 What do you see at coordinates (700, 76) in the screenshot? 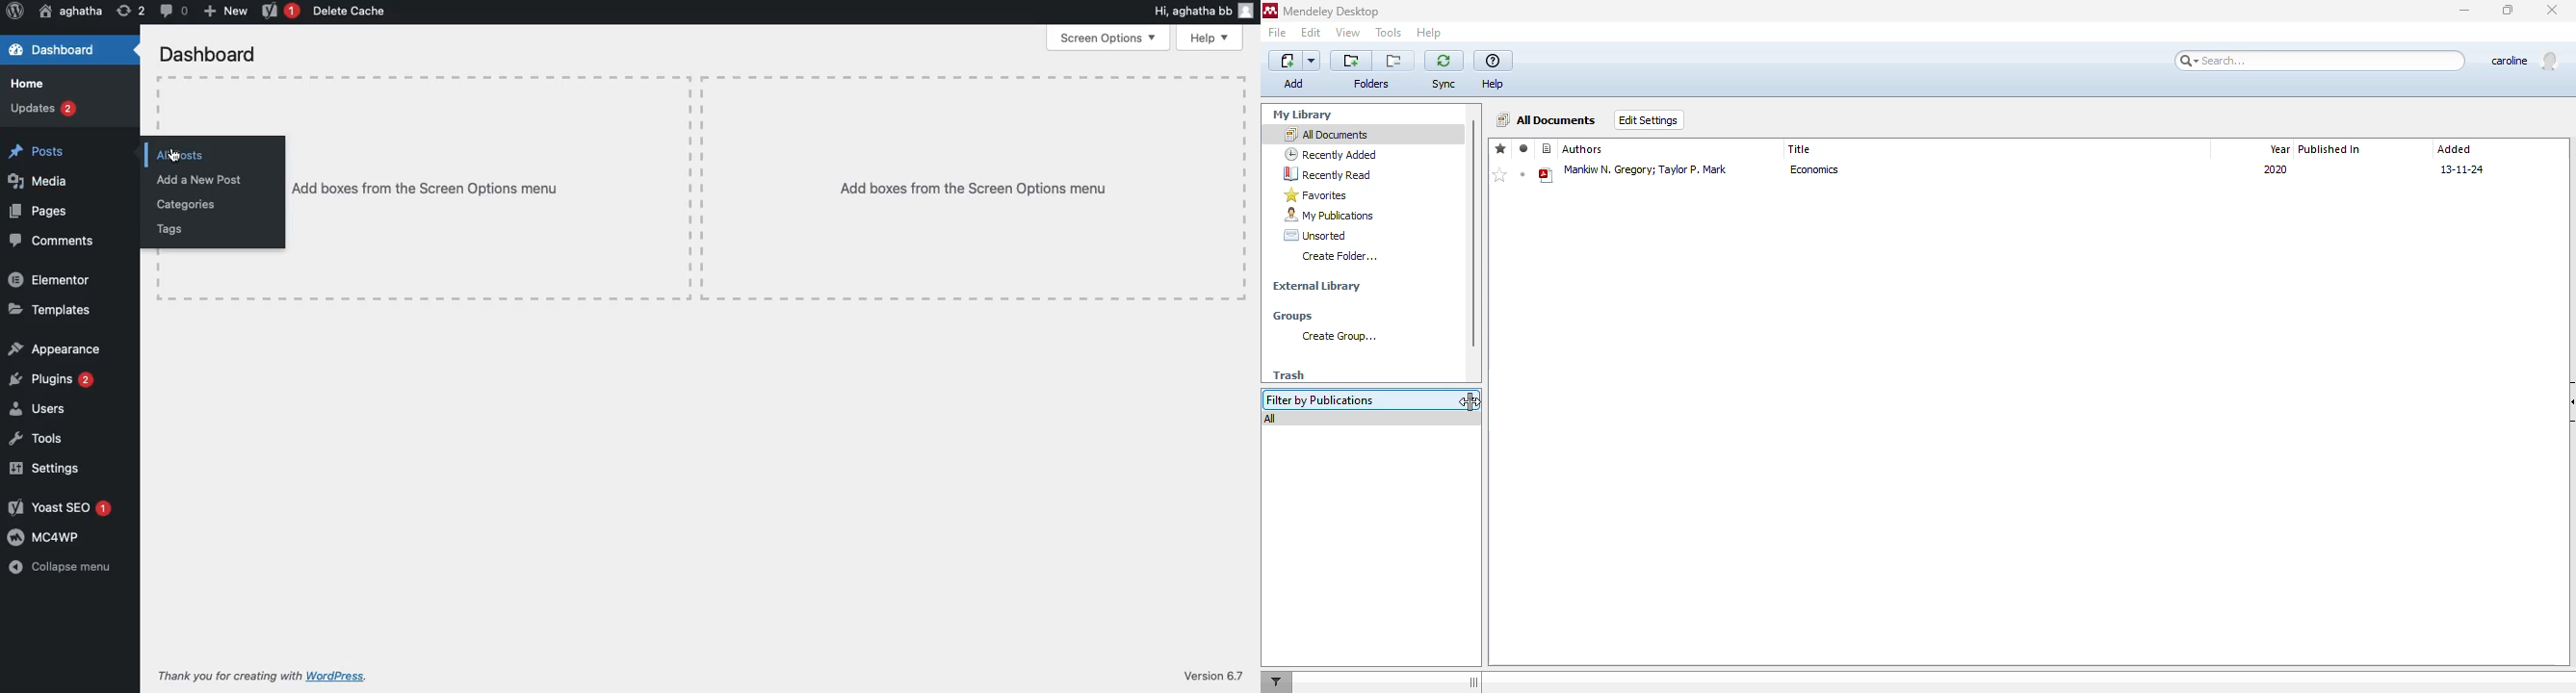
I see `Table line` at bounding box center [700, 76].